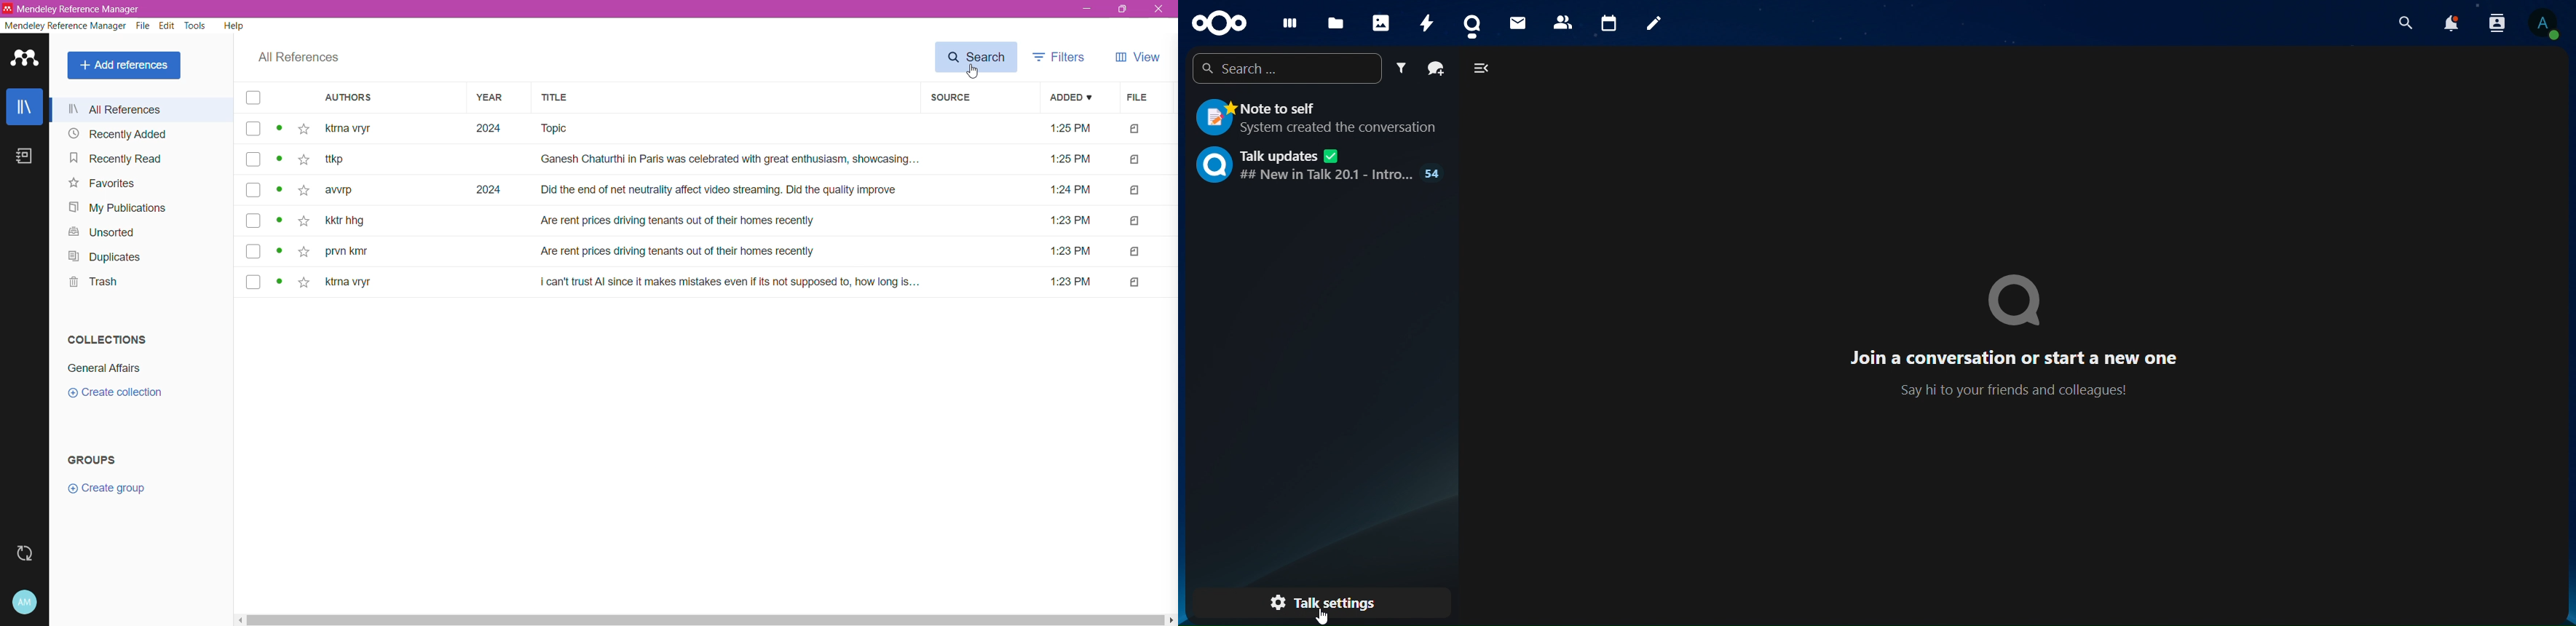  Describe the element at coordinates (23, 158) in the screenshot. I see `Notebook` at that location.